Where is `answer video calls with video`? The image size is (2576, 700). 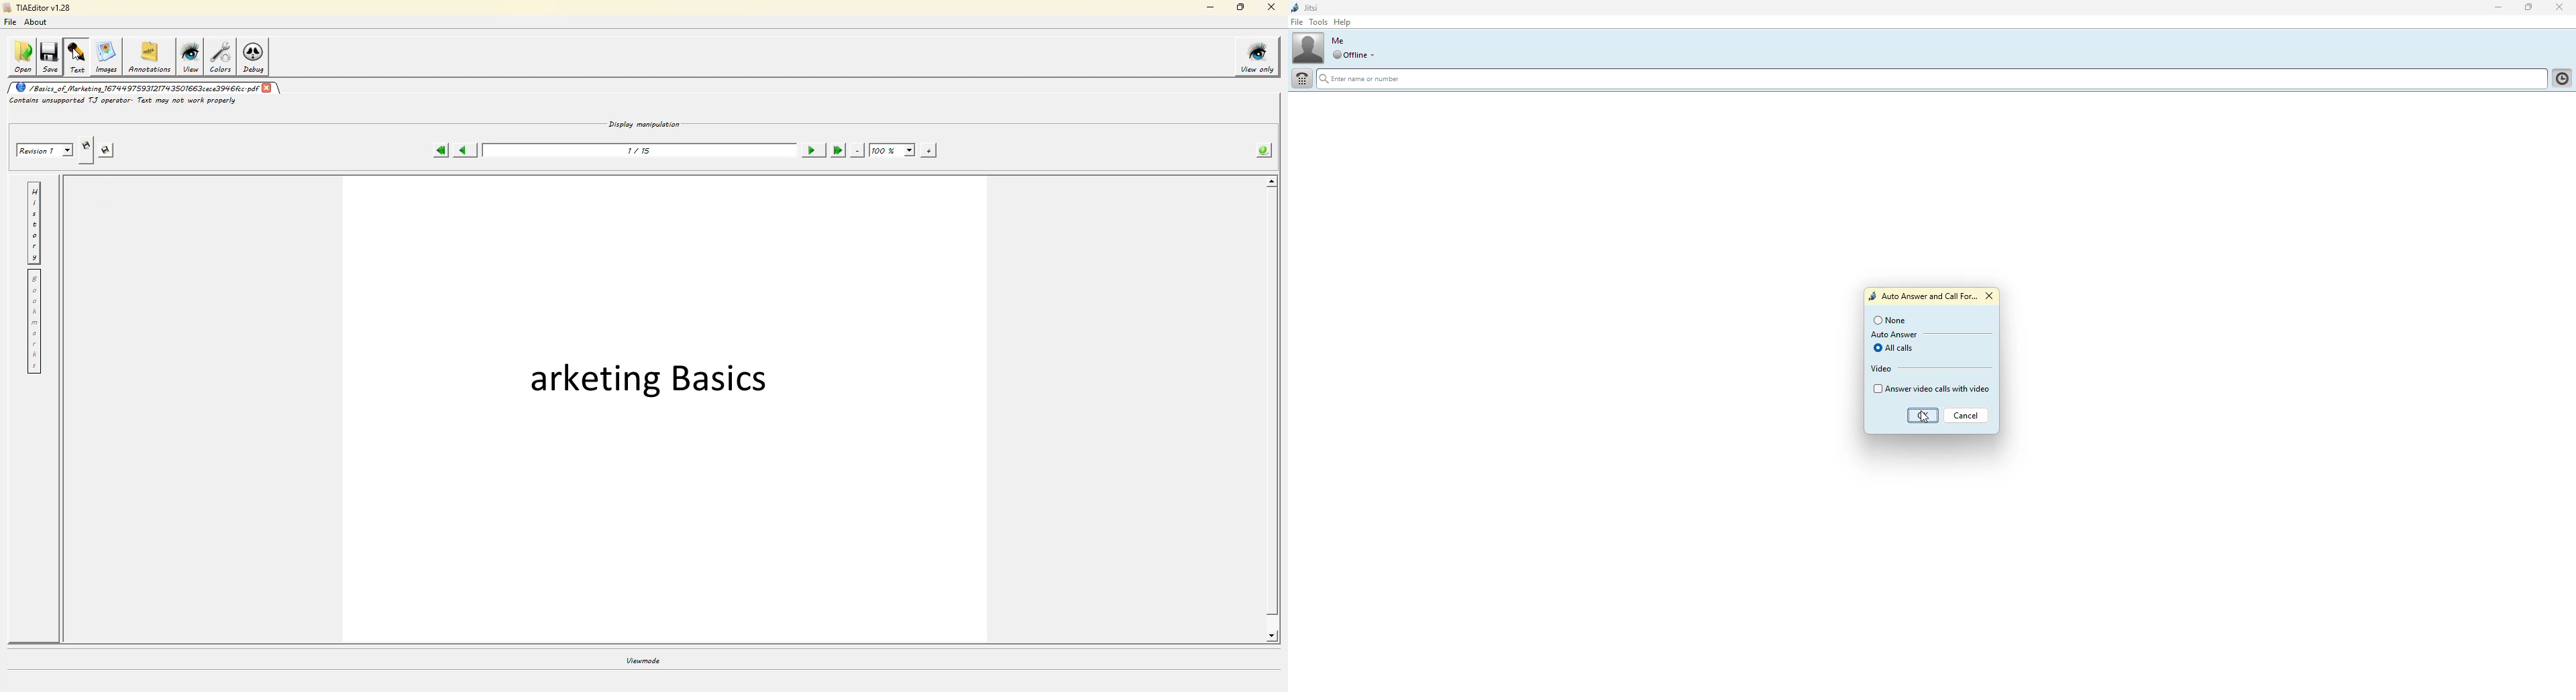 answer video calls with video is located at coordinates (1931, 388).